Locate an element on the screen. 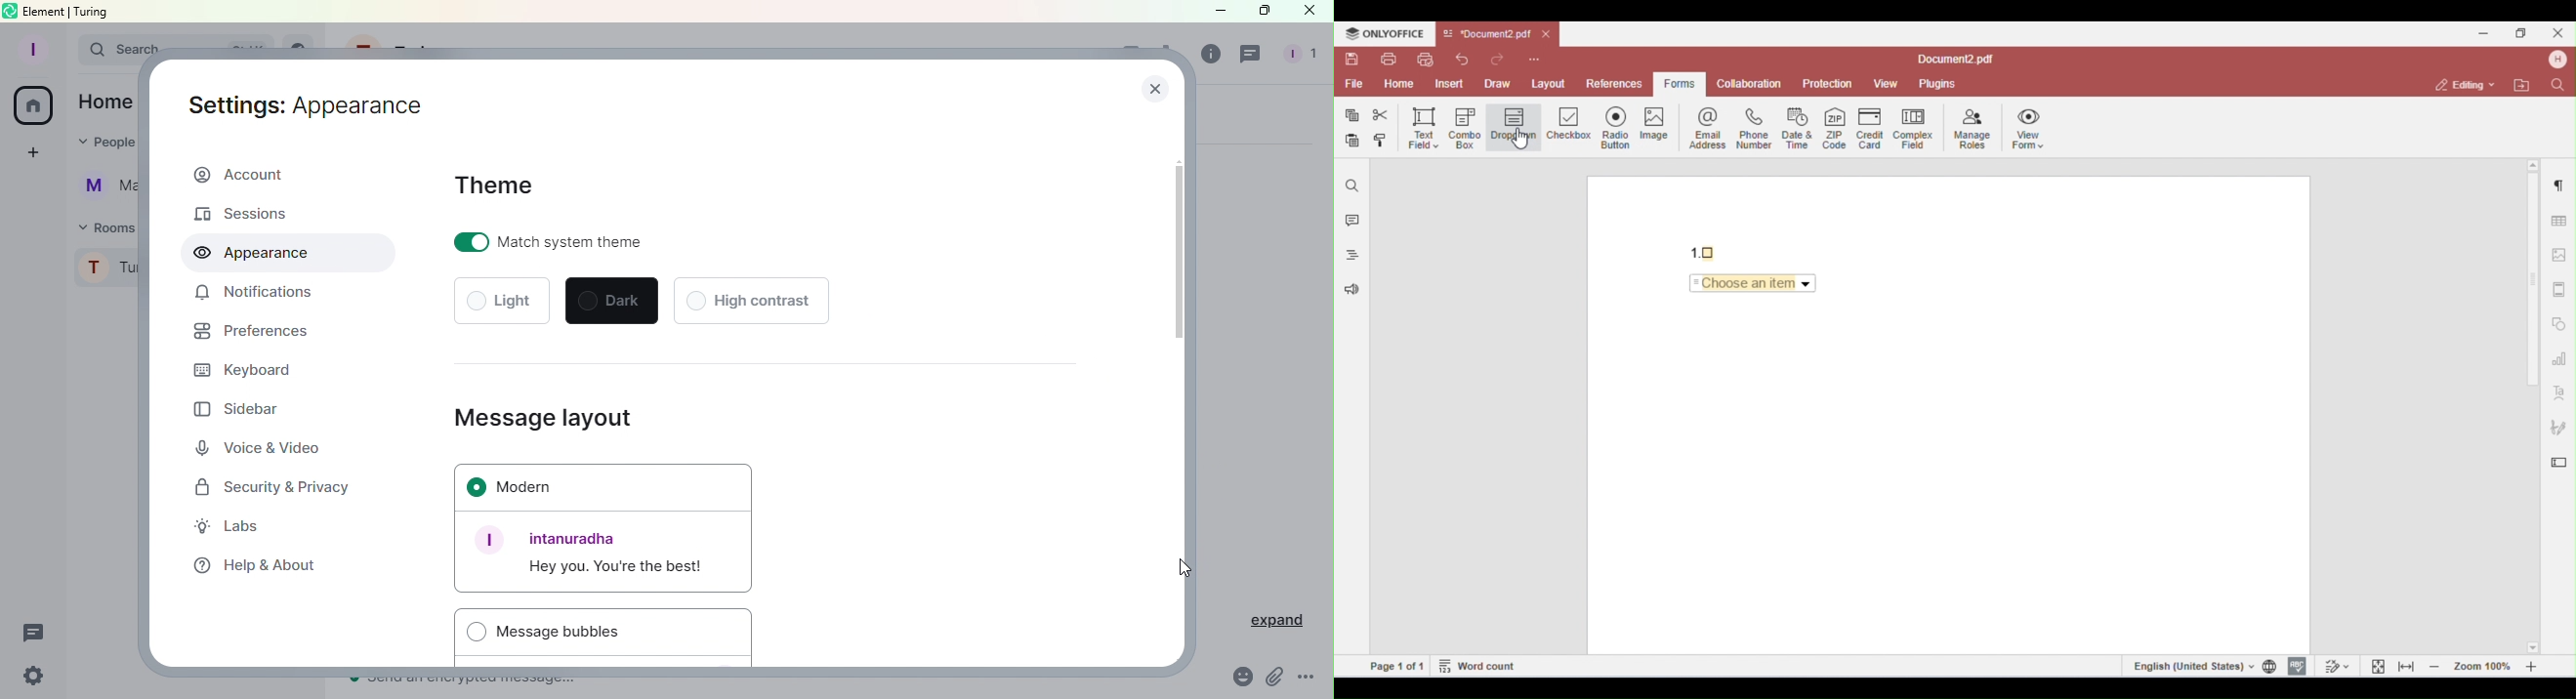  Dark is located at coordinates (619, 300).